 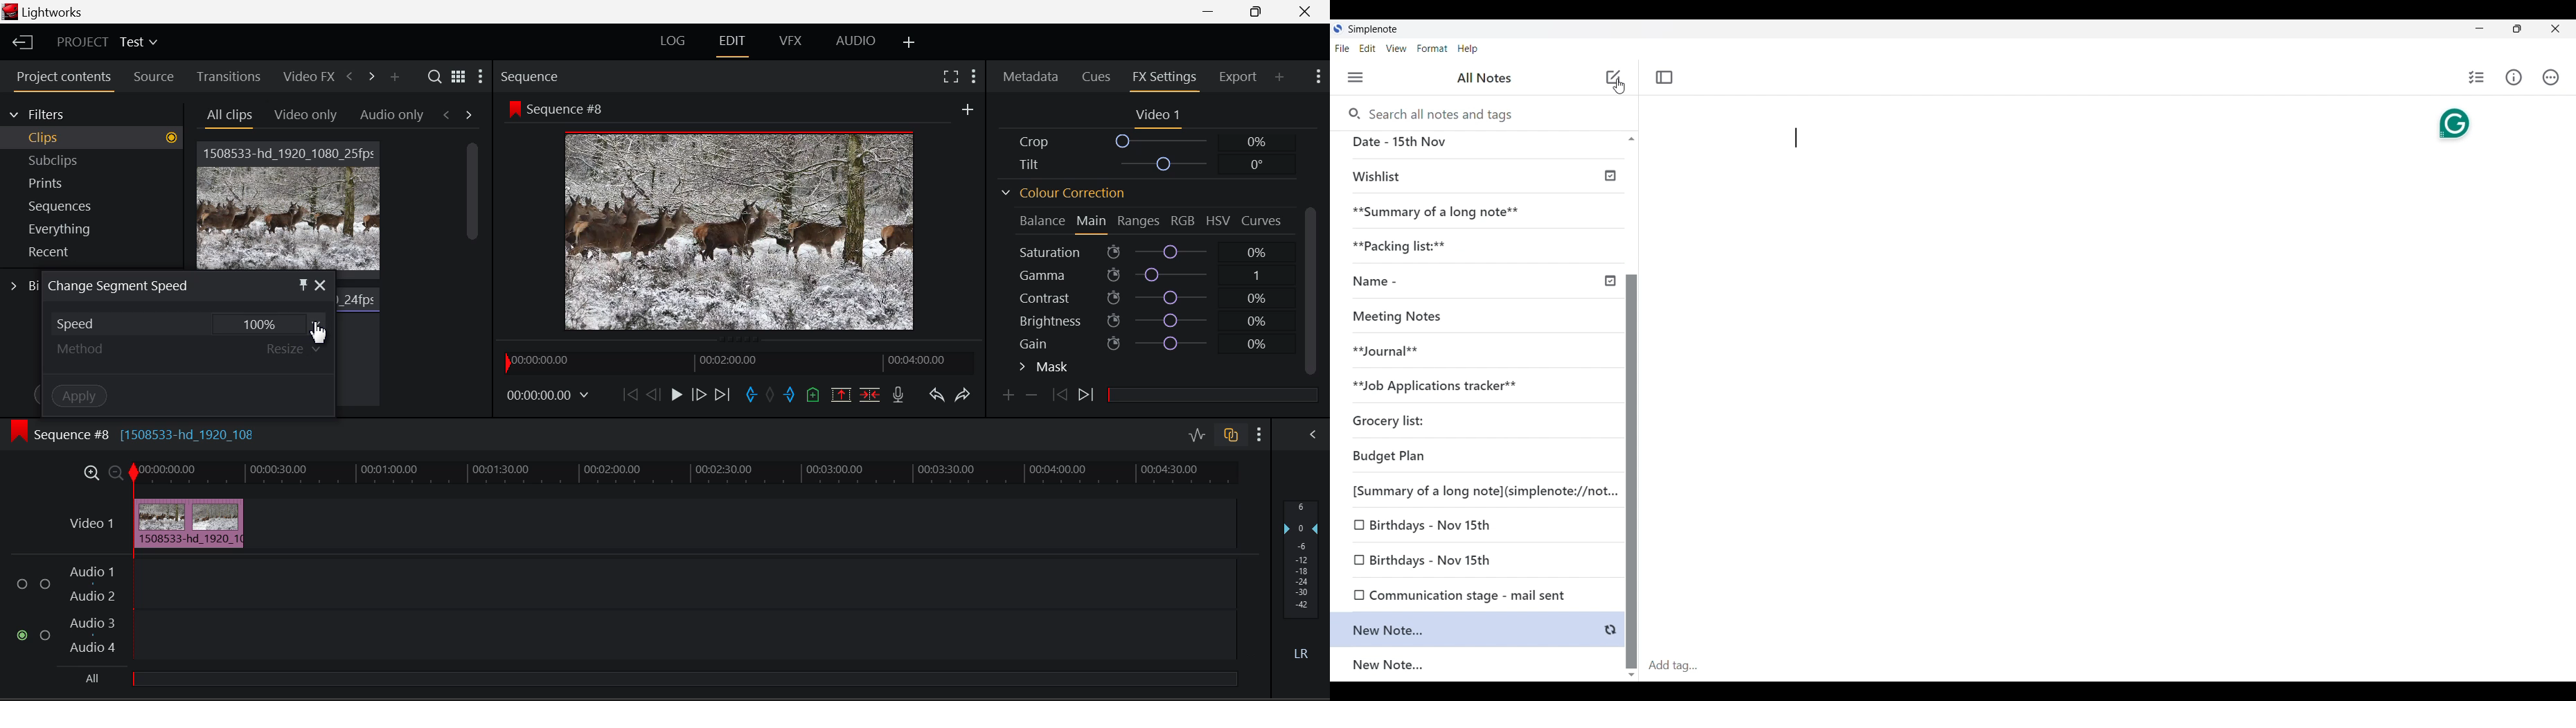 I want to click on Search all notes and tags, so click(x=1431, y=115).